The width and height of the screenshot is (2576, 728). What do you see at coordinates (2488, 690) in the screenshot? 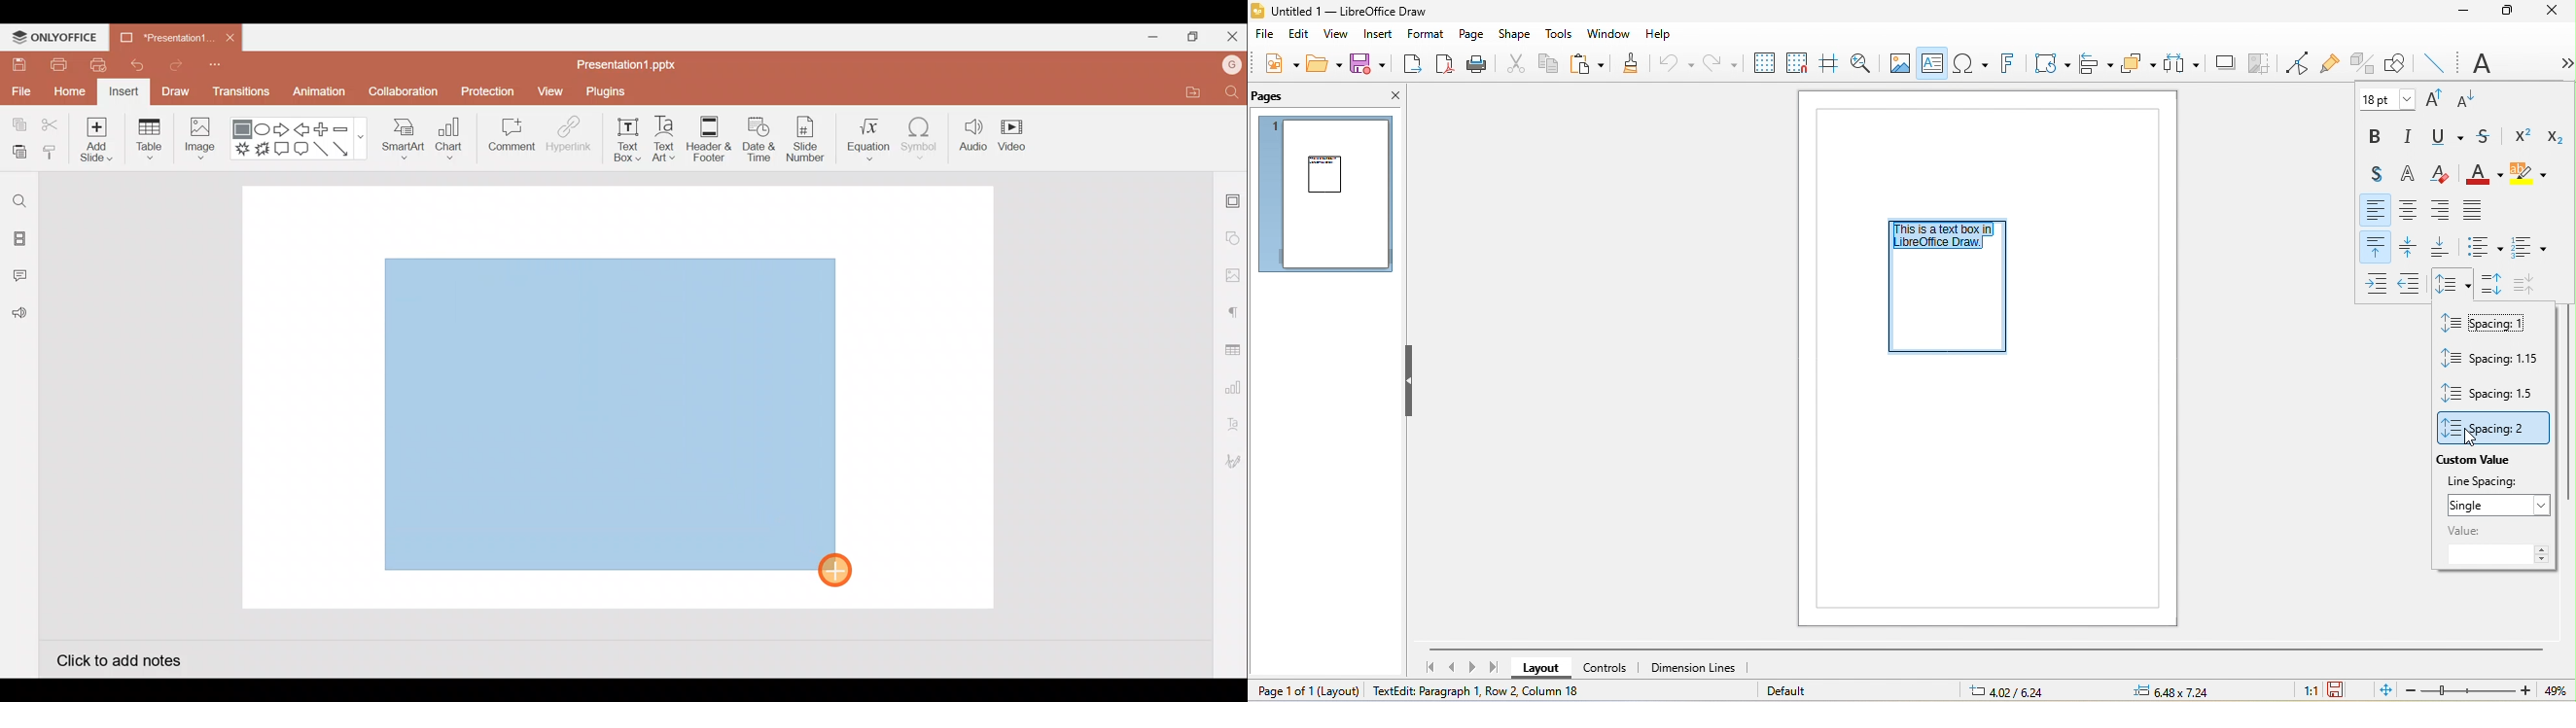
I see `zoom` at bounding box center [2488, 690].